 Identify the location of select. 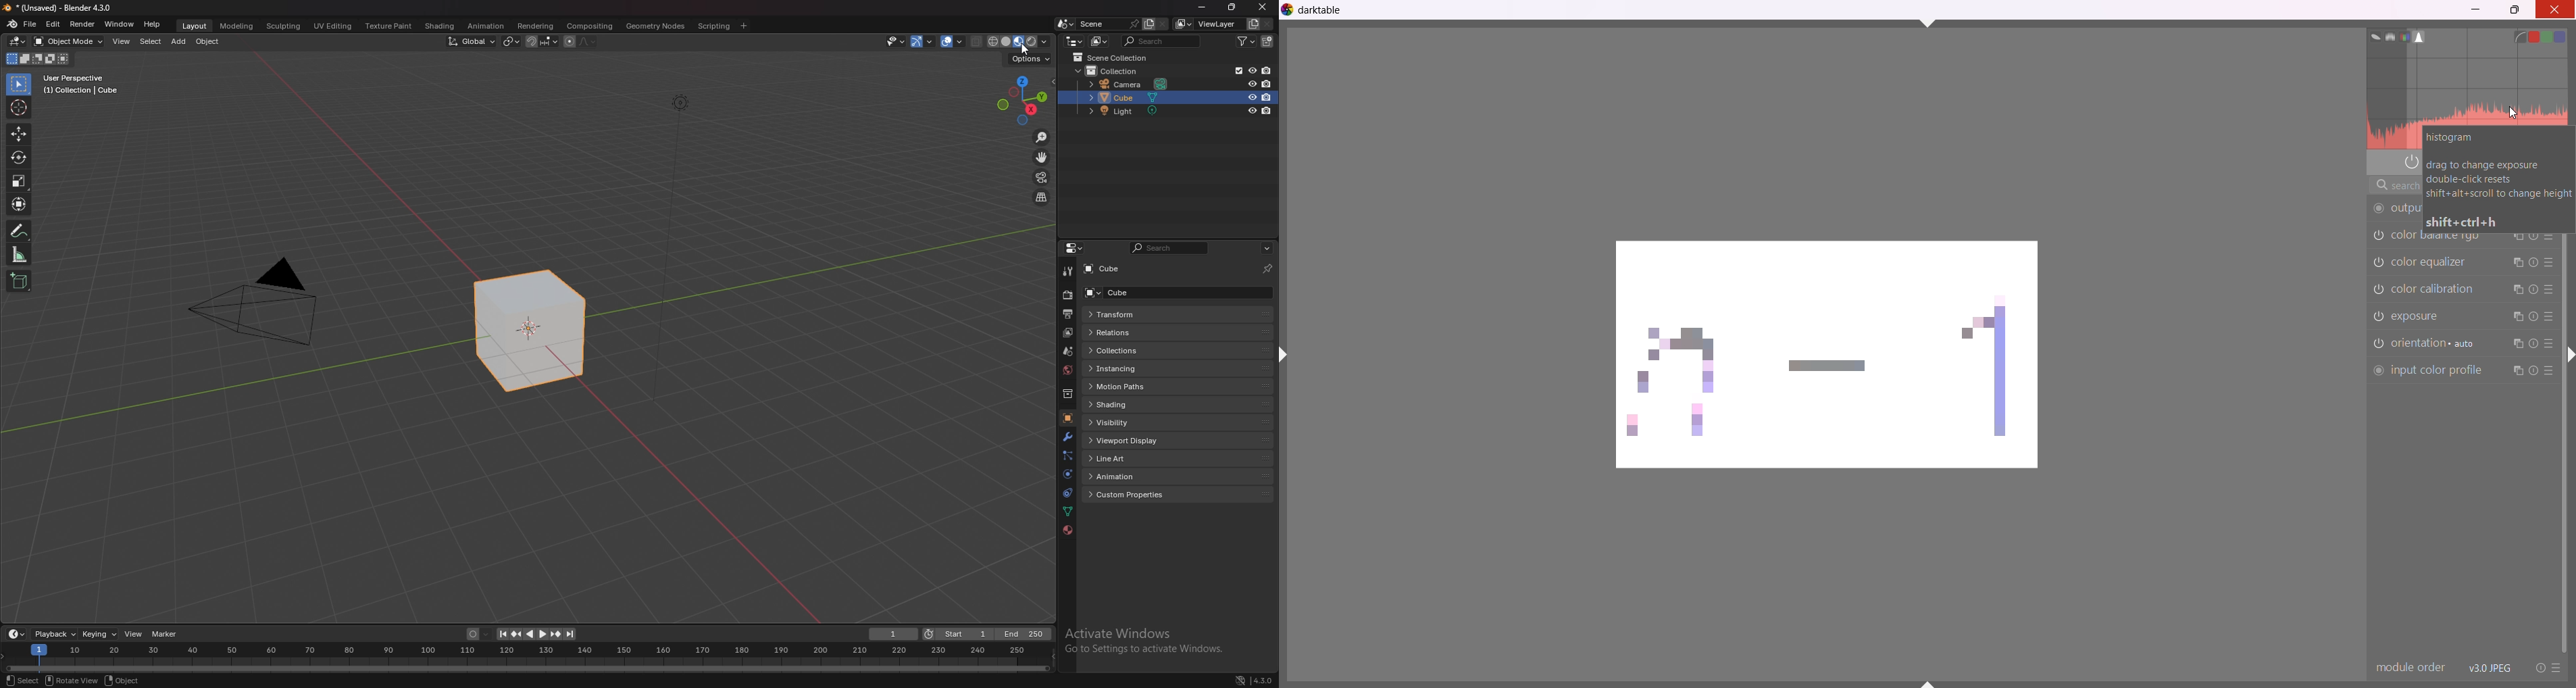
(23, 680).